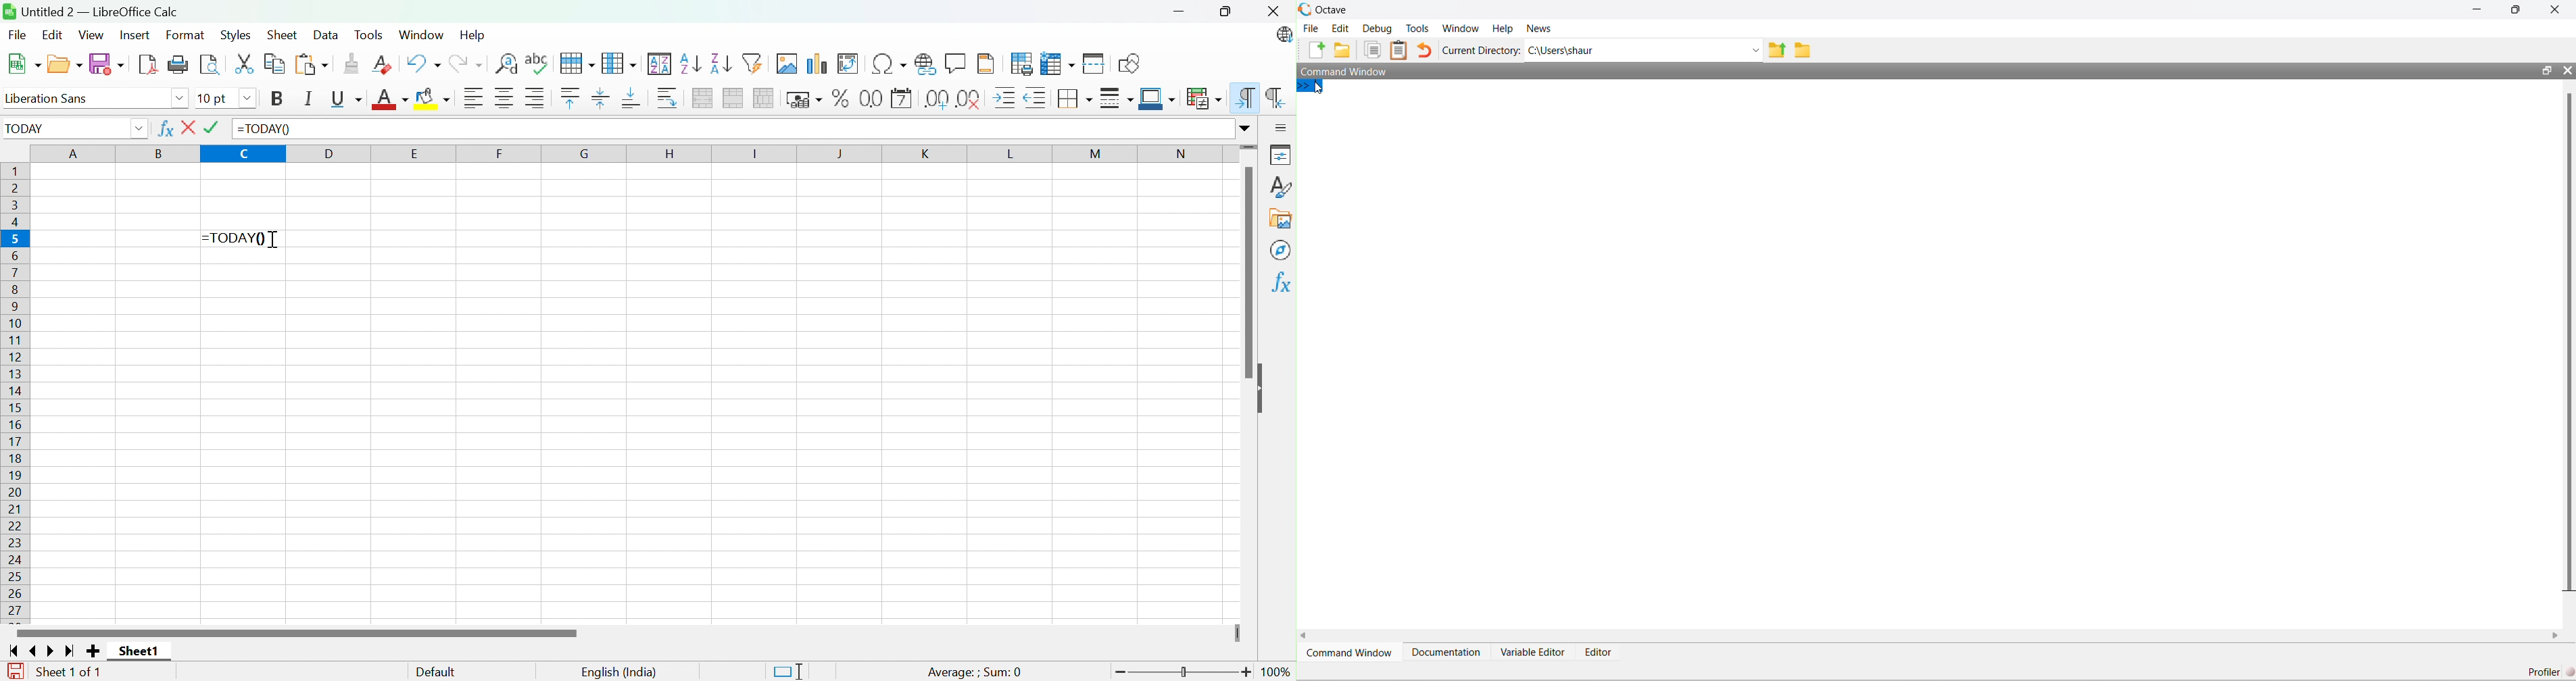 The width and height of the screenshot is (2576, 700). Describe the element at coordinates (1263, 390) in the screenshot. I see `Hide` at that location.